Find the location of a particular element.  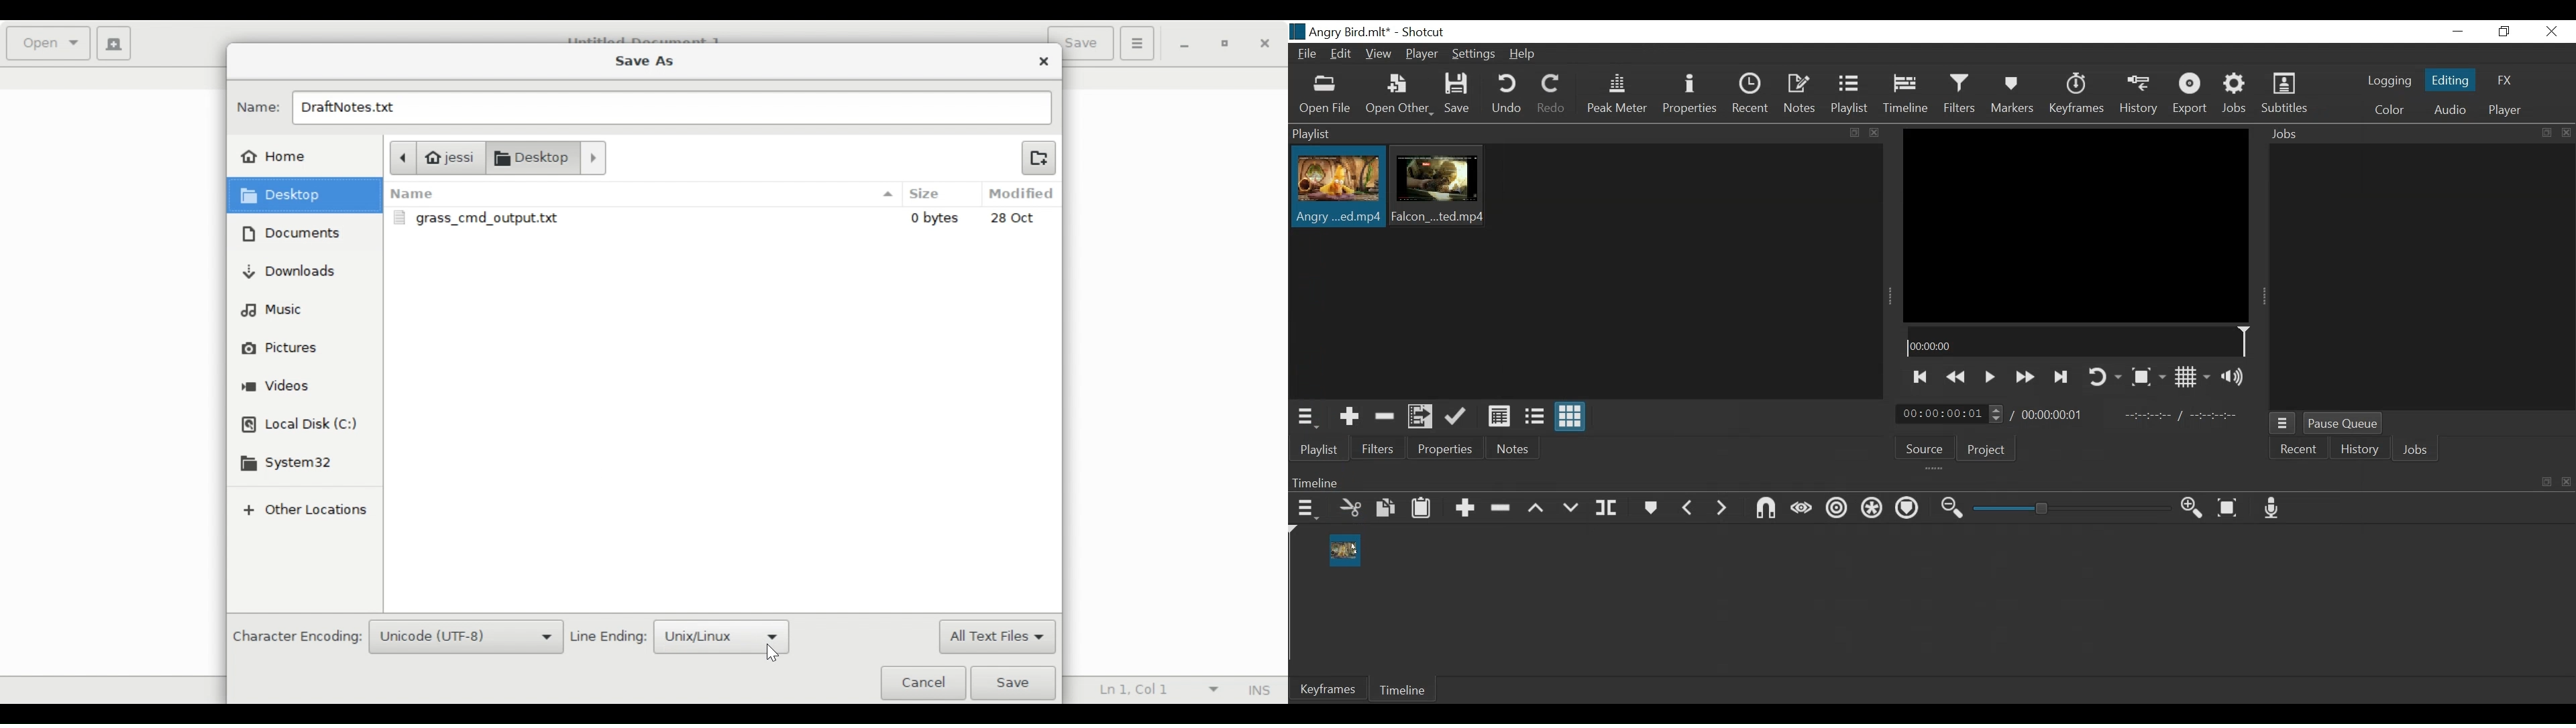

Redo is located at coordinates (1551, 95).